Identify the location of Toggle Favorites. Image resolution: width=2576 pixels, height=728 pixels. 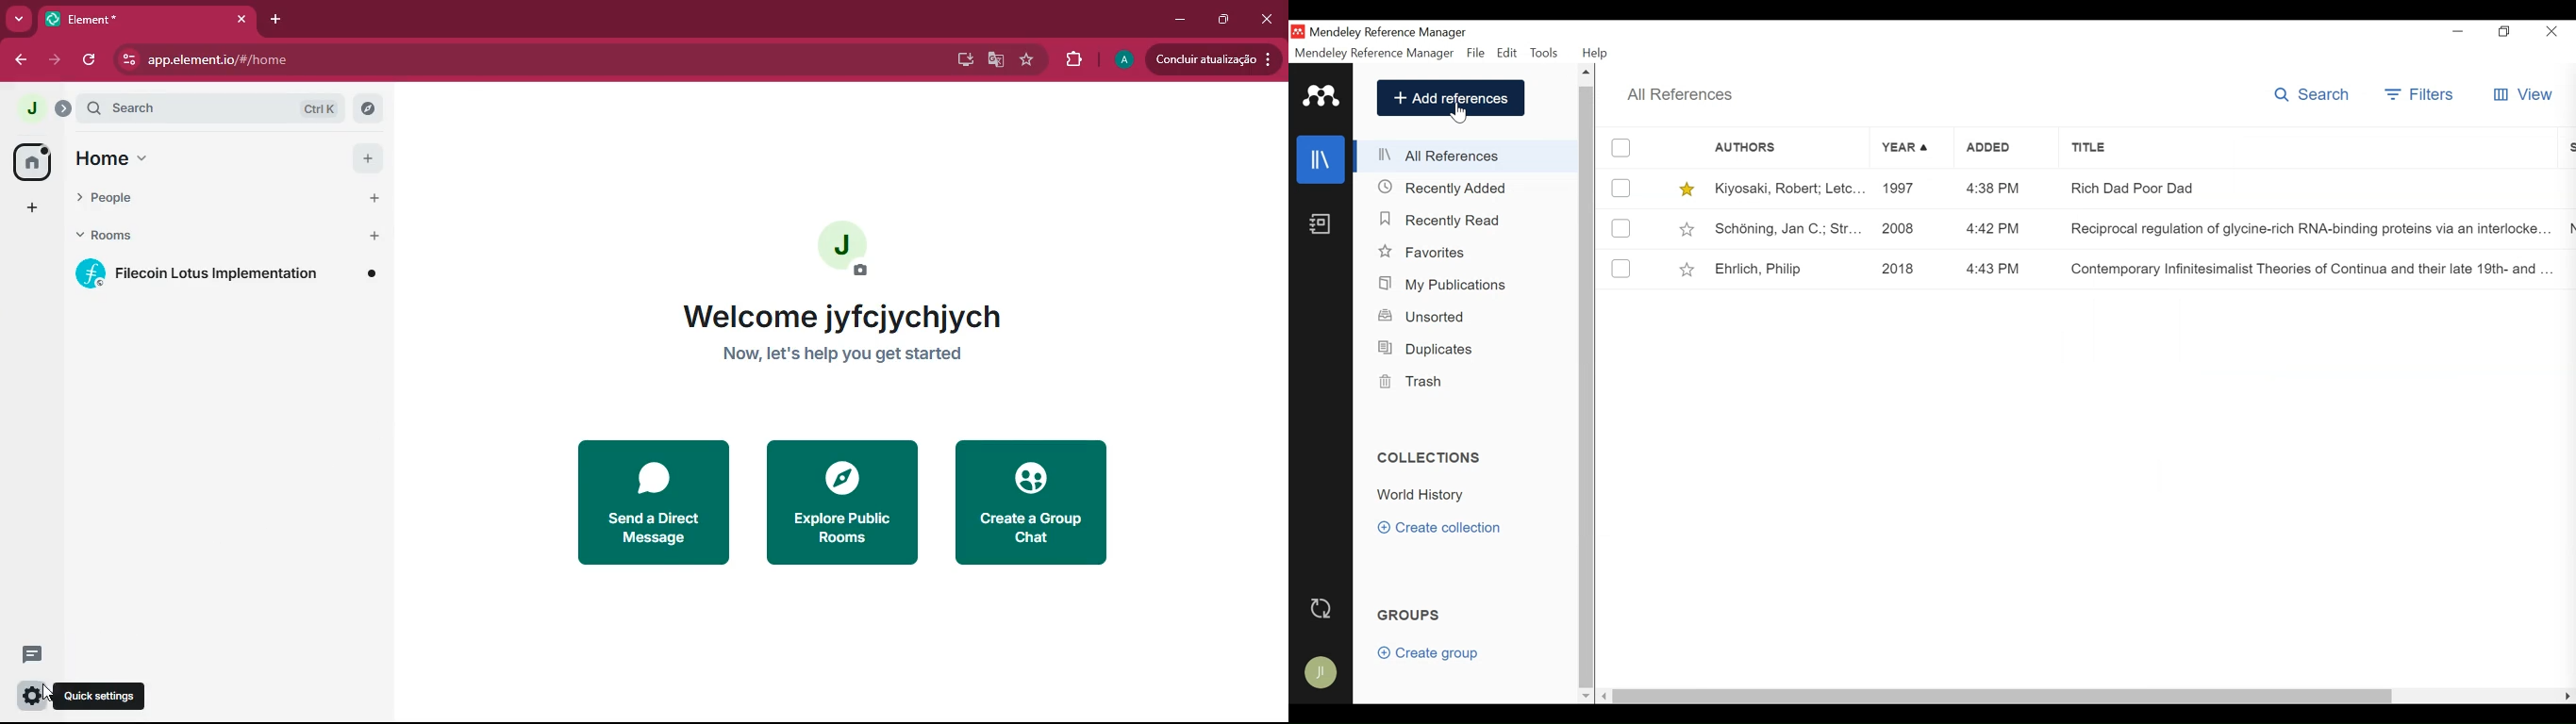
(1686, 188).